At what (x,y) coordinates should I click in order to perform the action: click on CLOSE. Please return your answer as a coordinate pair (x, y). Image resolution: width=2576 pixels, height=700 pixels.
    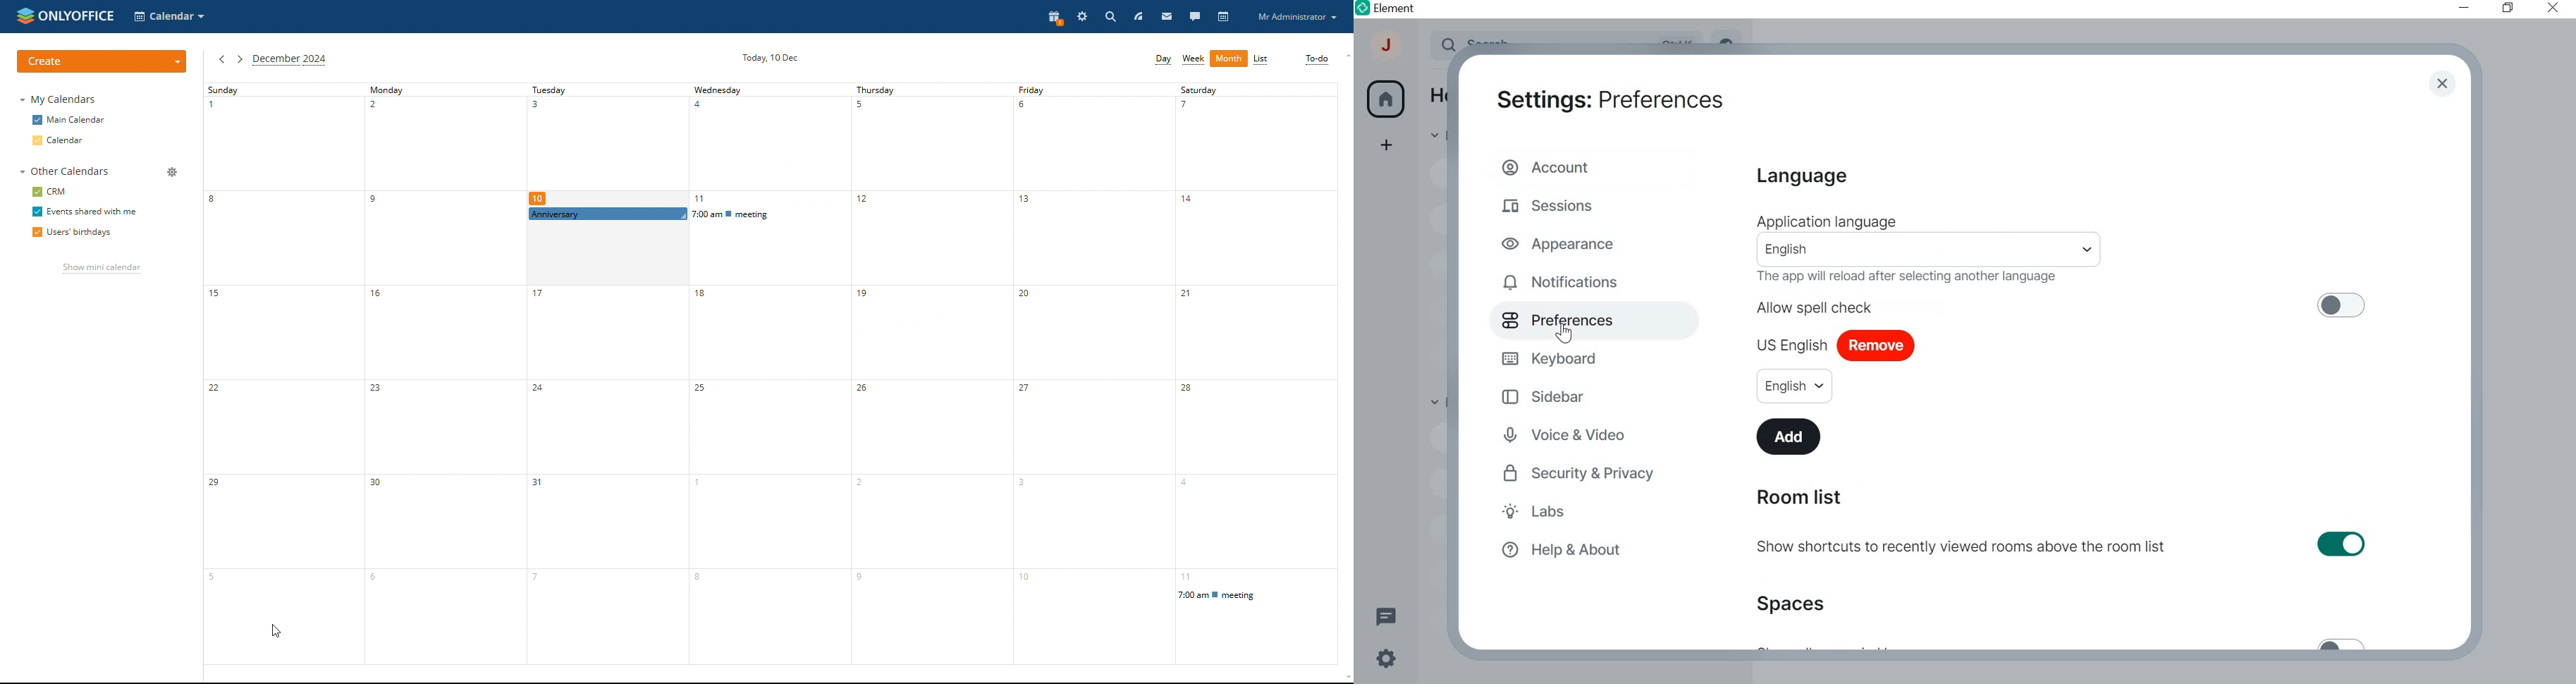
    Looking at the image, I should click on (2442, 85).